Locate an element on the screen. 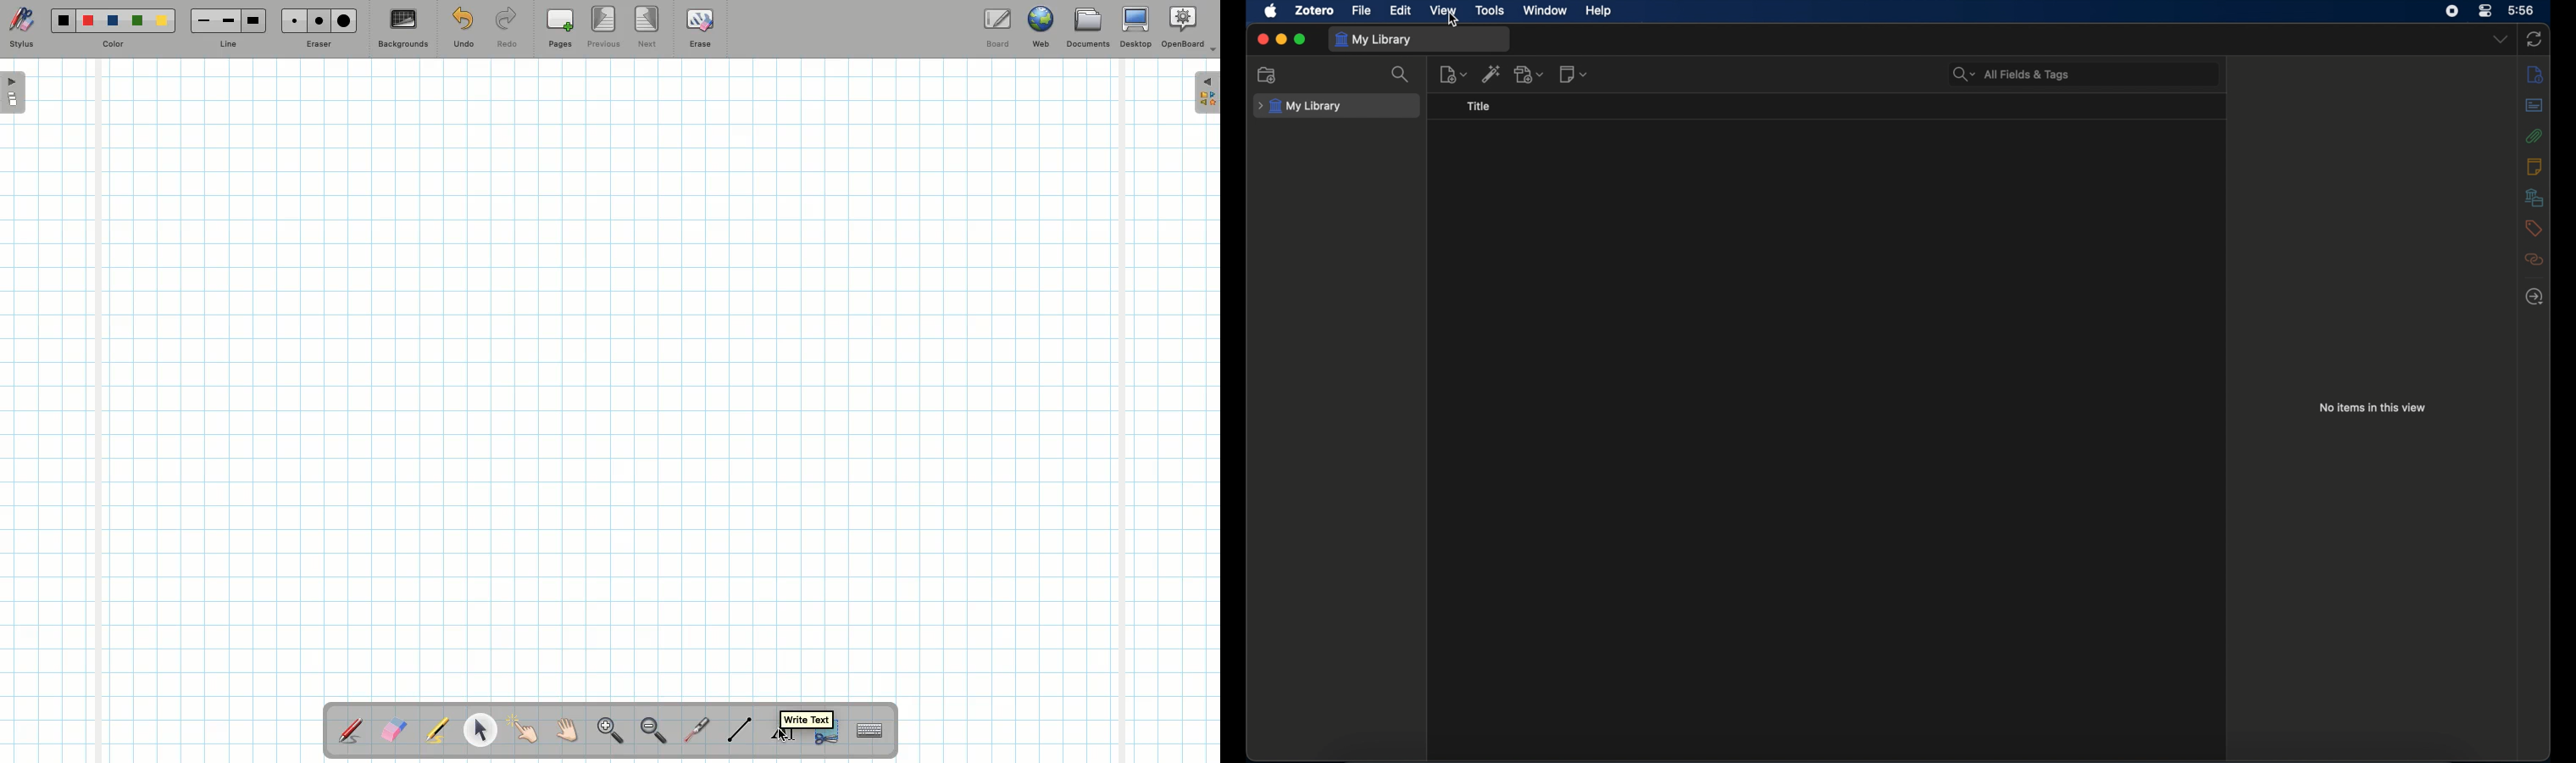  sync is located at coordinates (2534, 40).